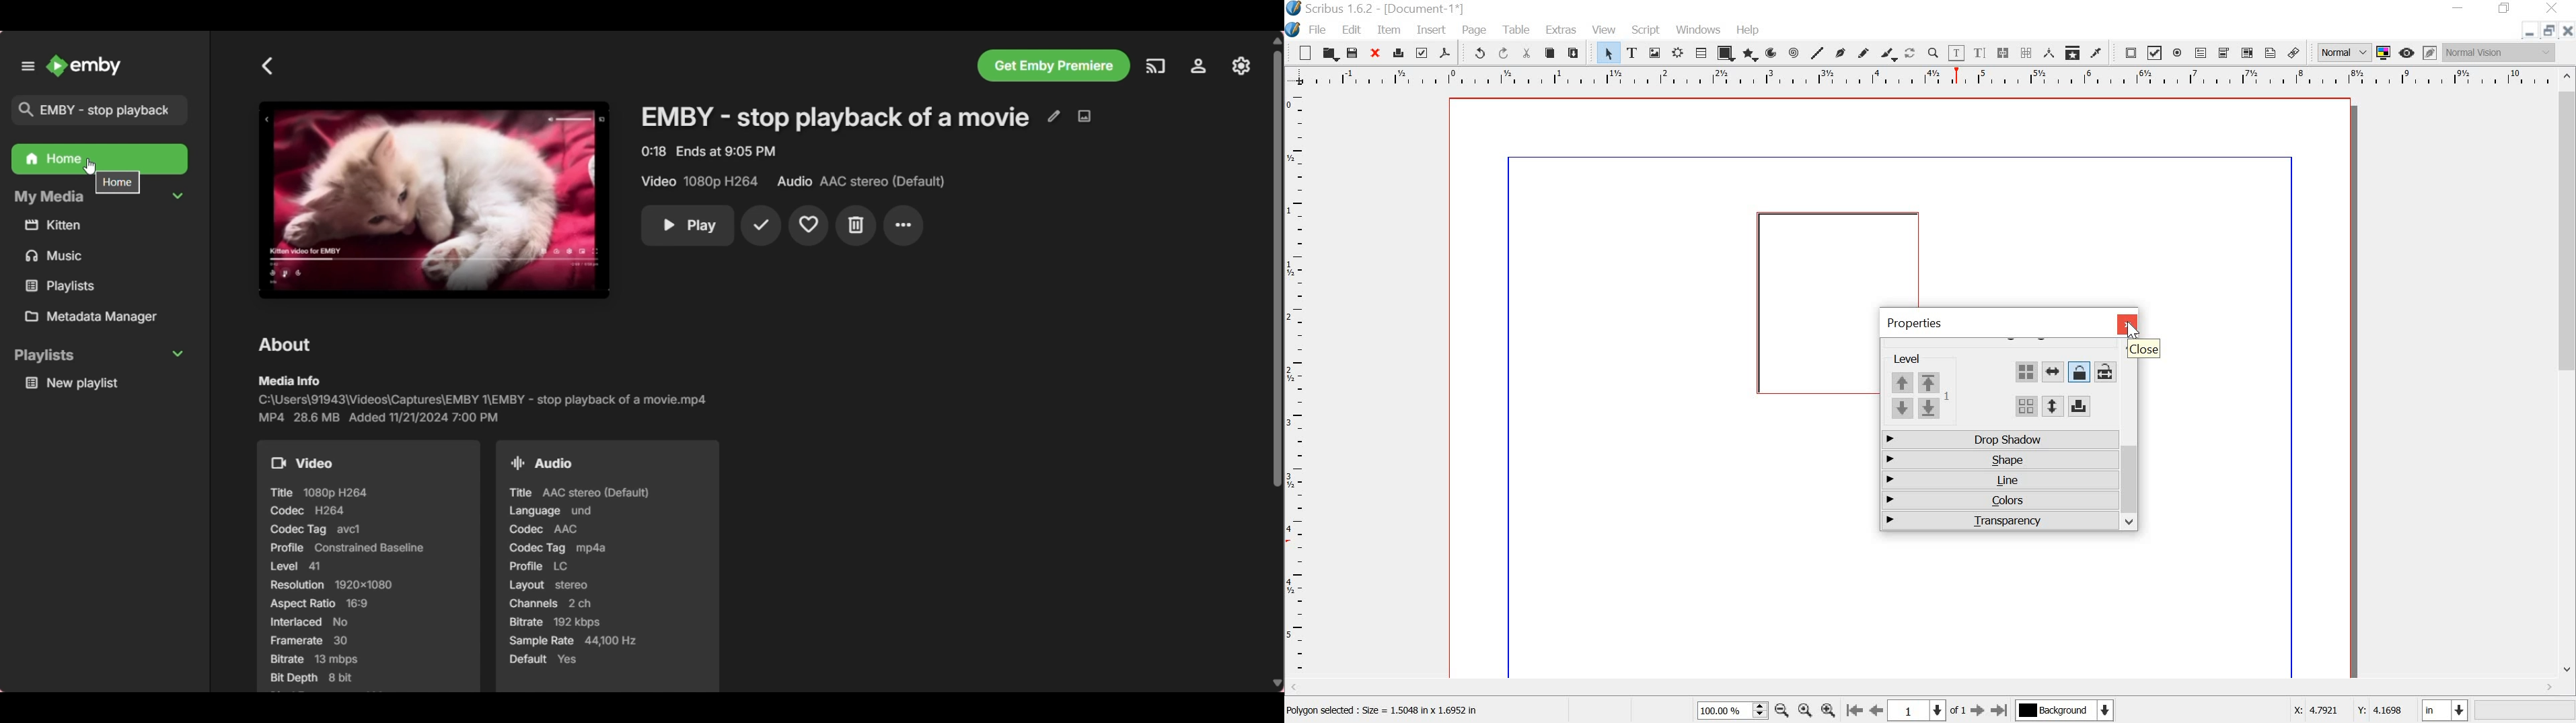  Describe the element at coordinates (1550, 53) in the screenshot. I see `copy` at that location.